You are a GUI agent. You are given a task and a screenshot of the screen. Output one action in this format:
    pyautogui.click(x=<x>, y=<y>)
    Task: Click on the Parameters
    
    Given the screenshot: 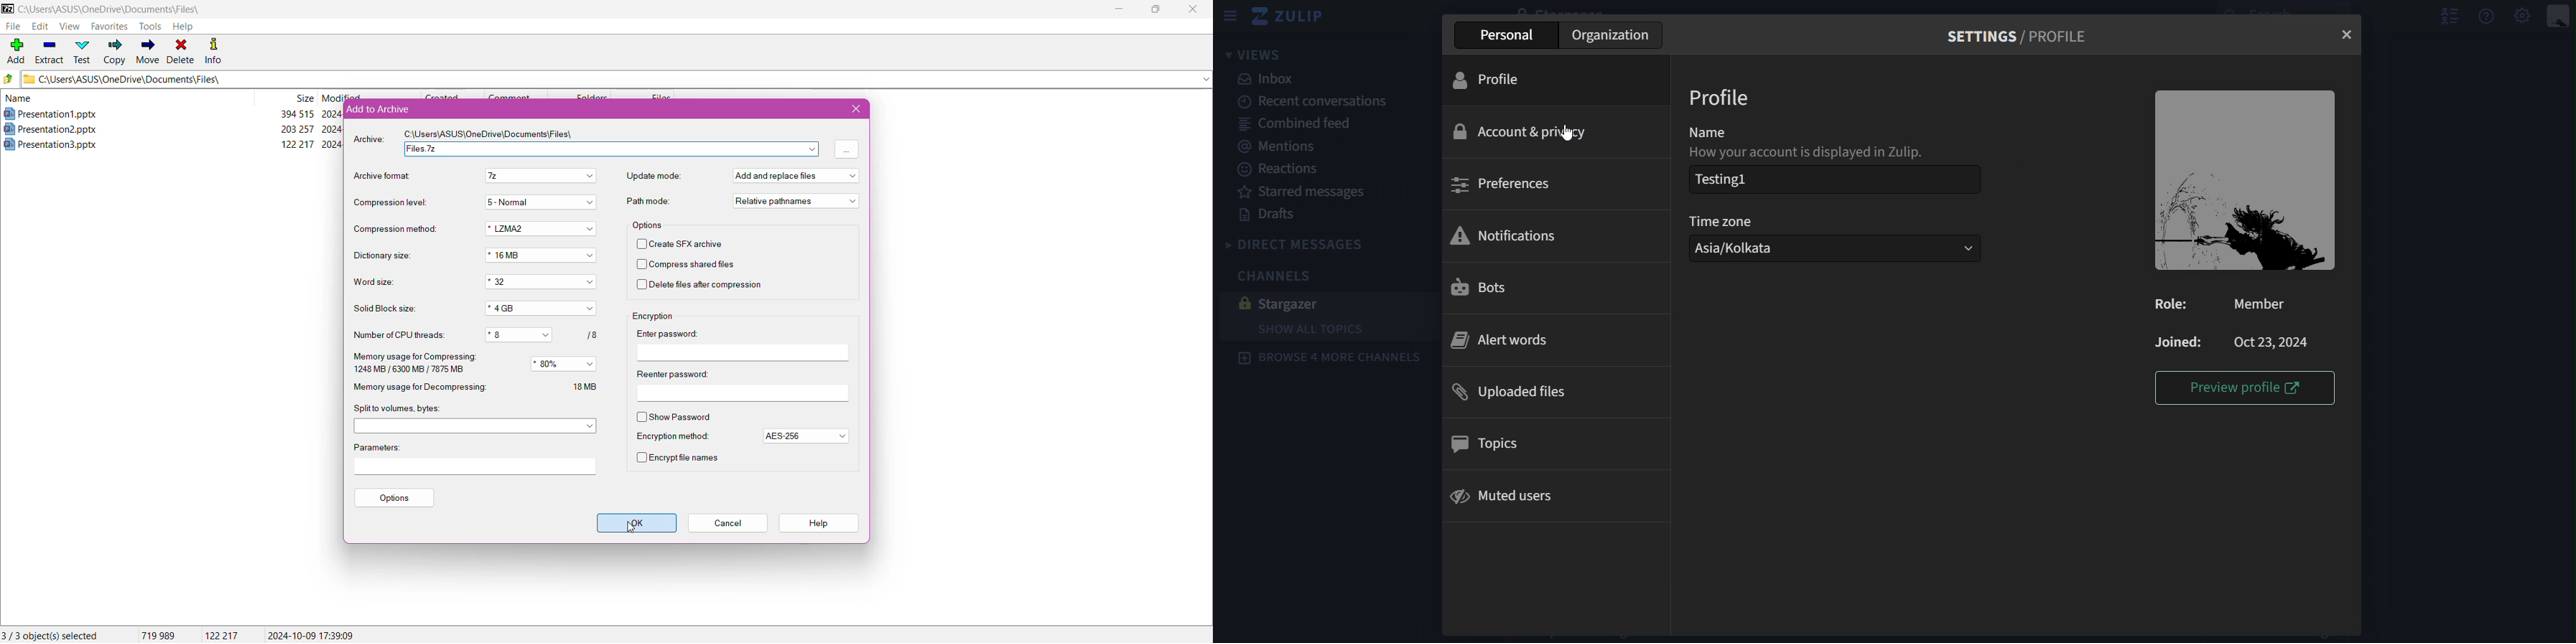 What is the action you would take?
    pyautogui.click(x=376, y=448)
    